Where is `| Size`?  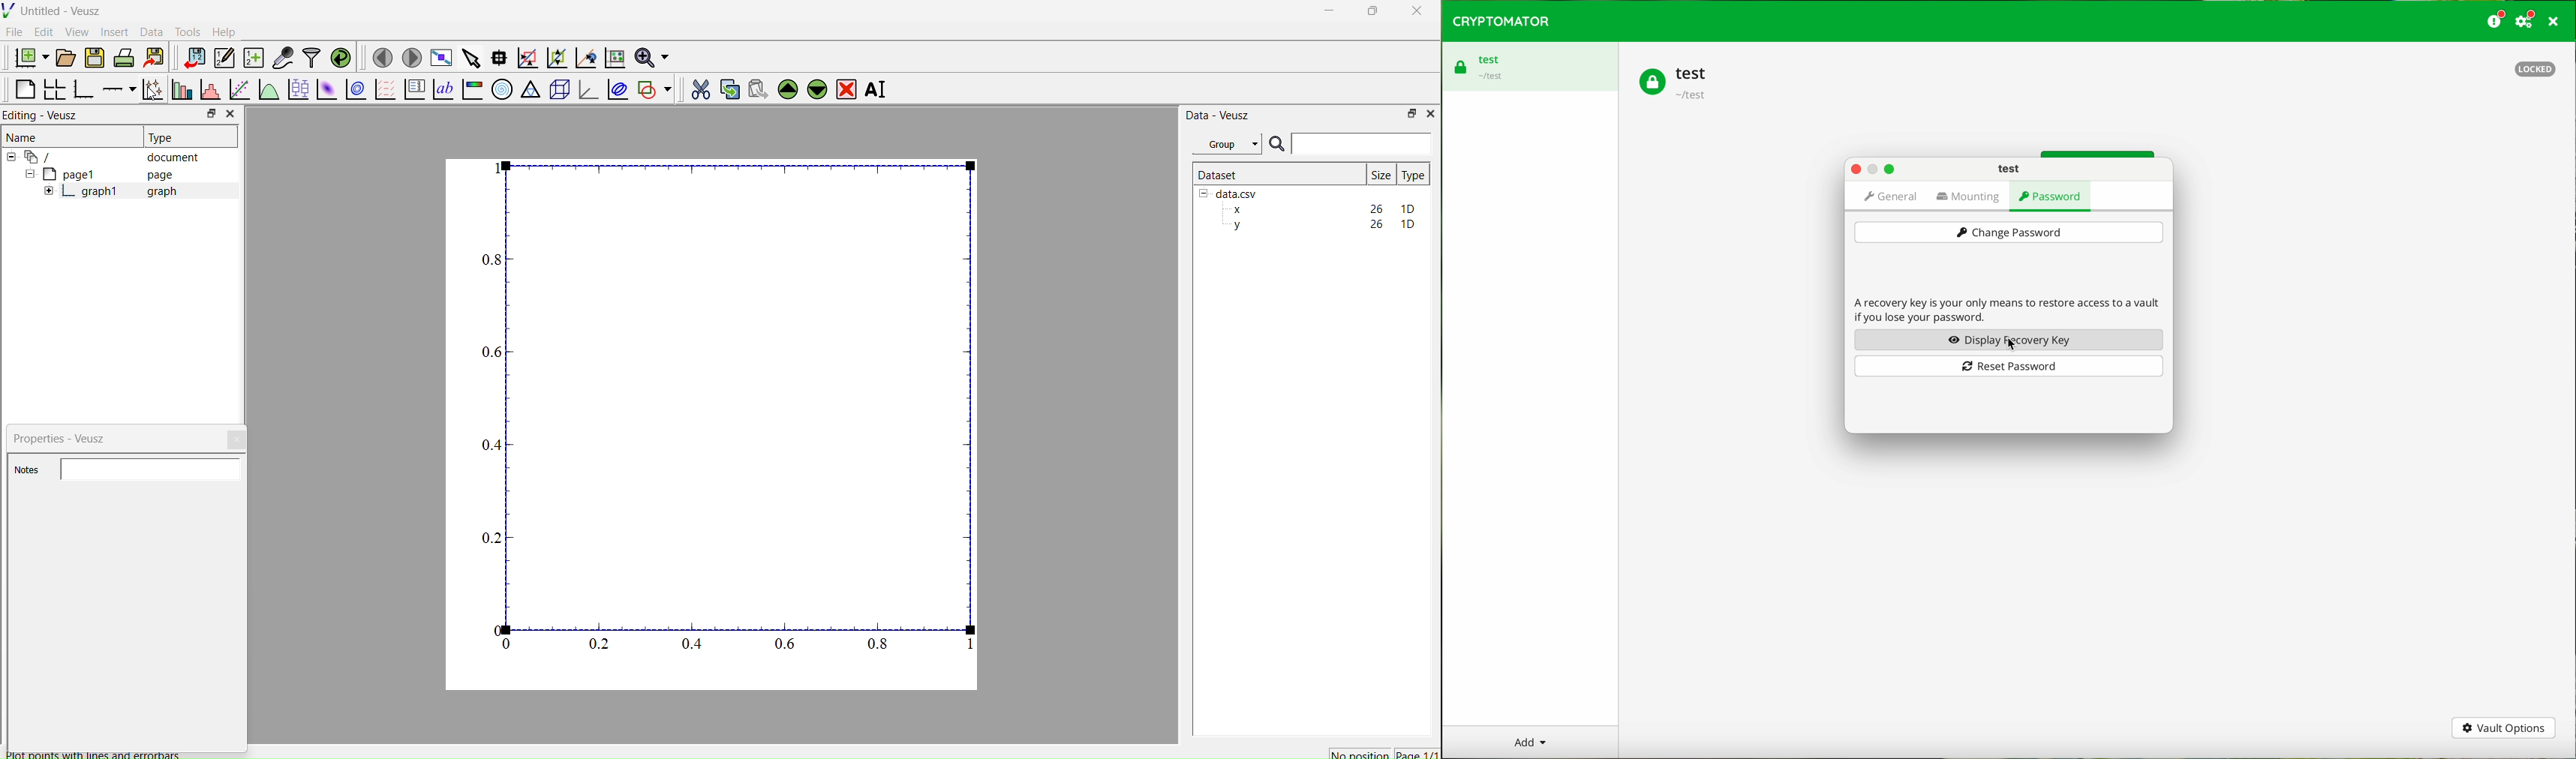
| Size is located at coordinates (1381, 173).